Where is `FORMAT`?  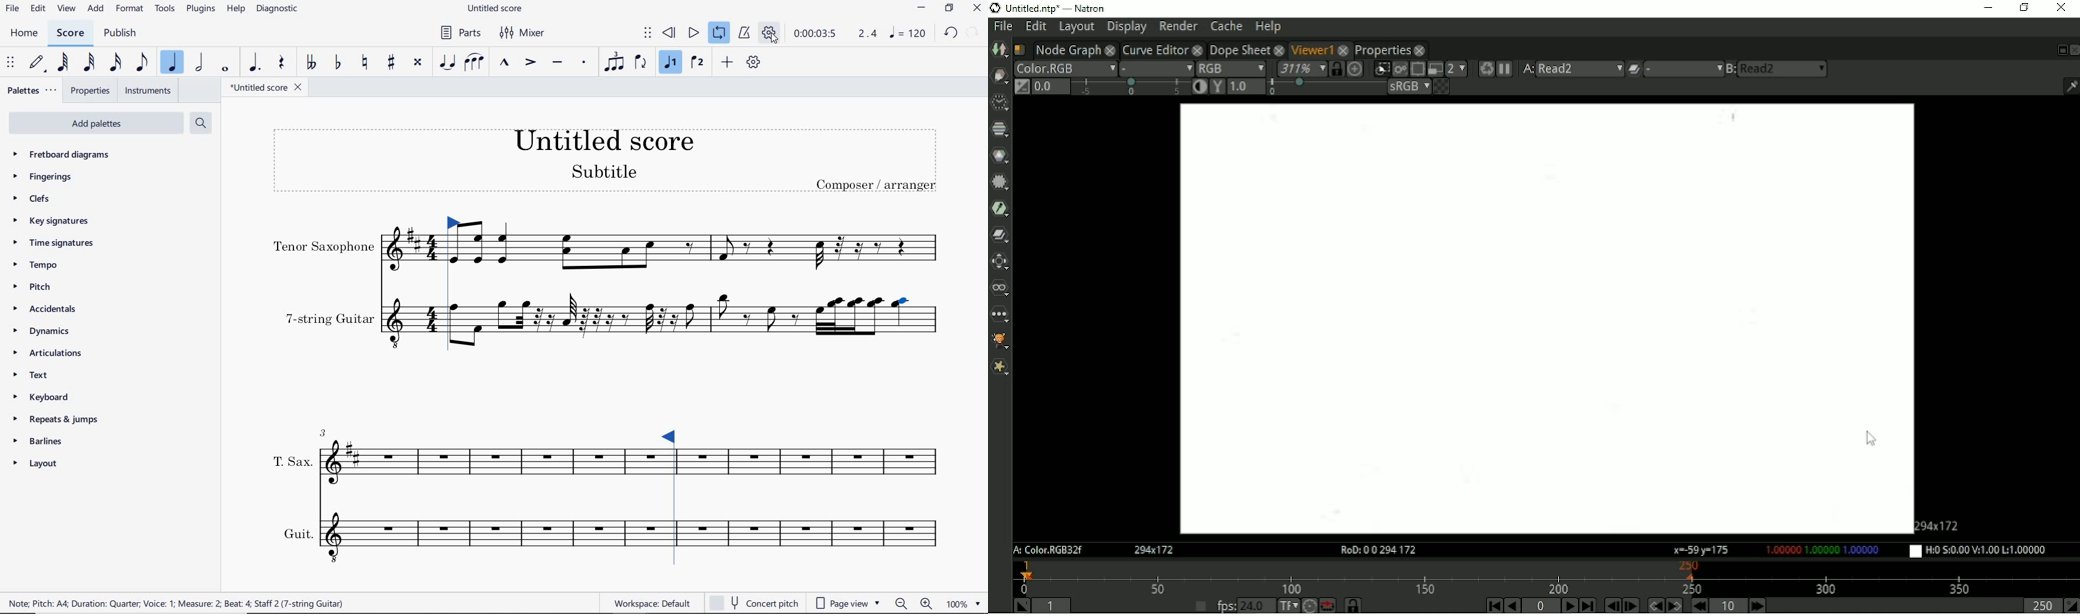
FORMAT is located at coordinates (131, 9).